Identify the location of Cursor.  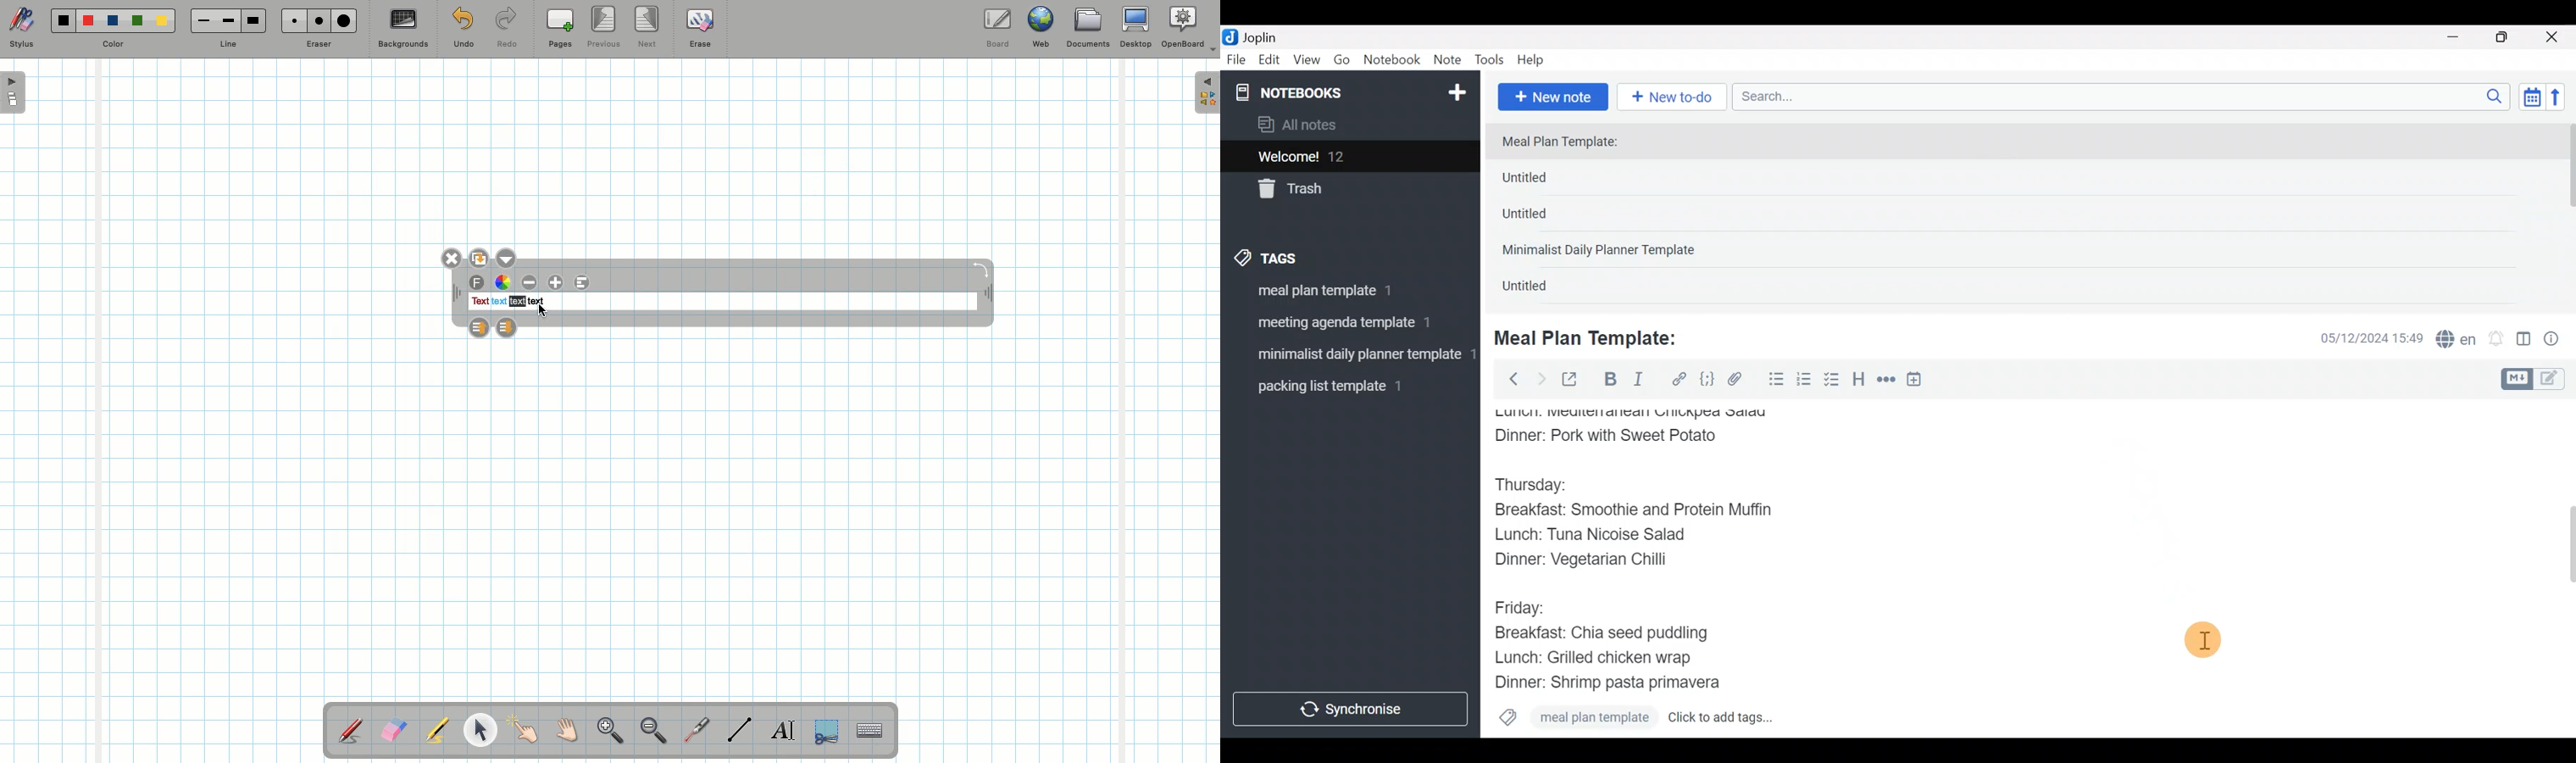
(2207, 637).